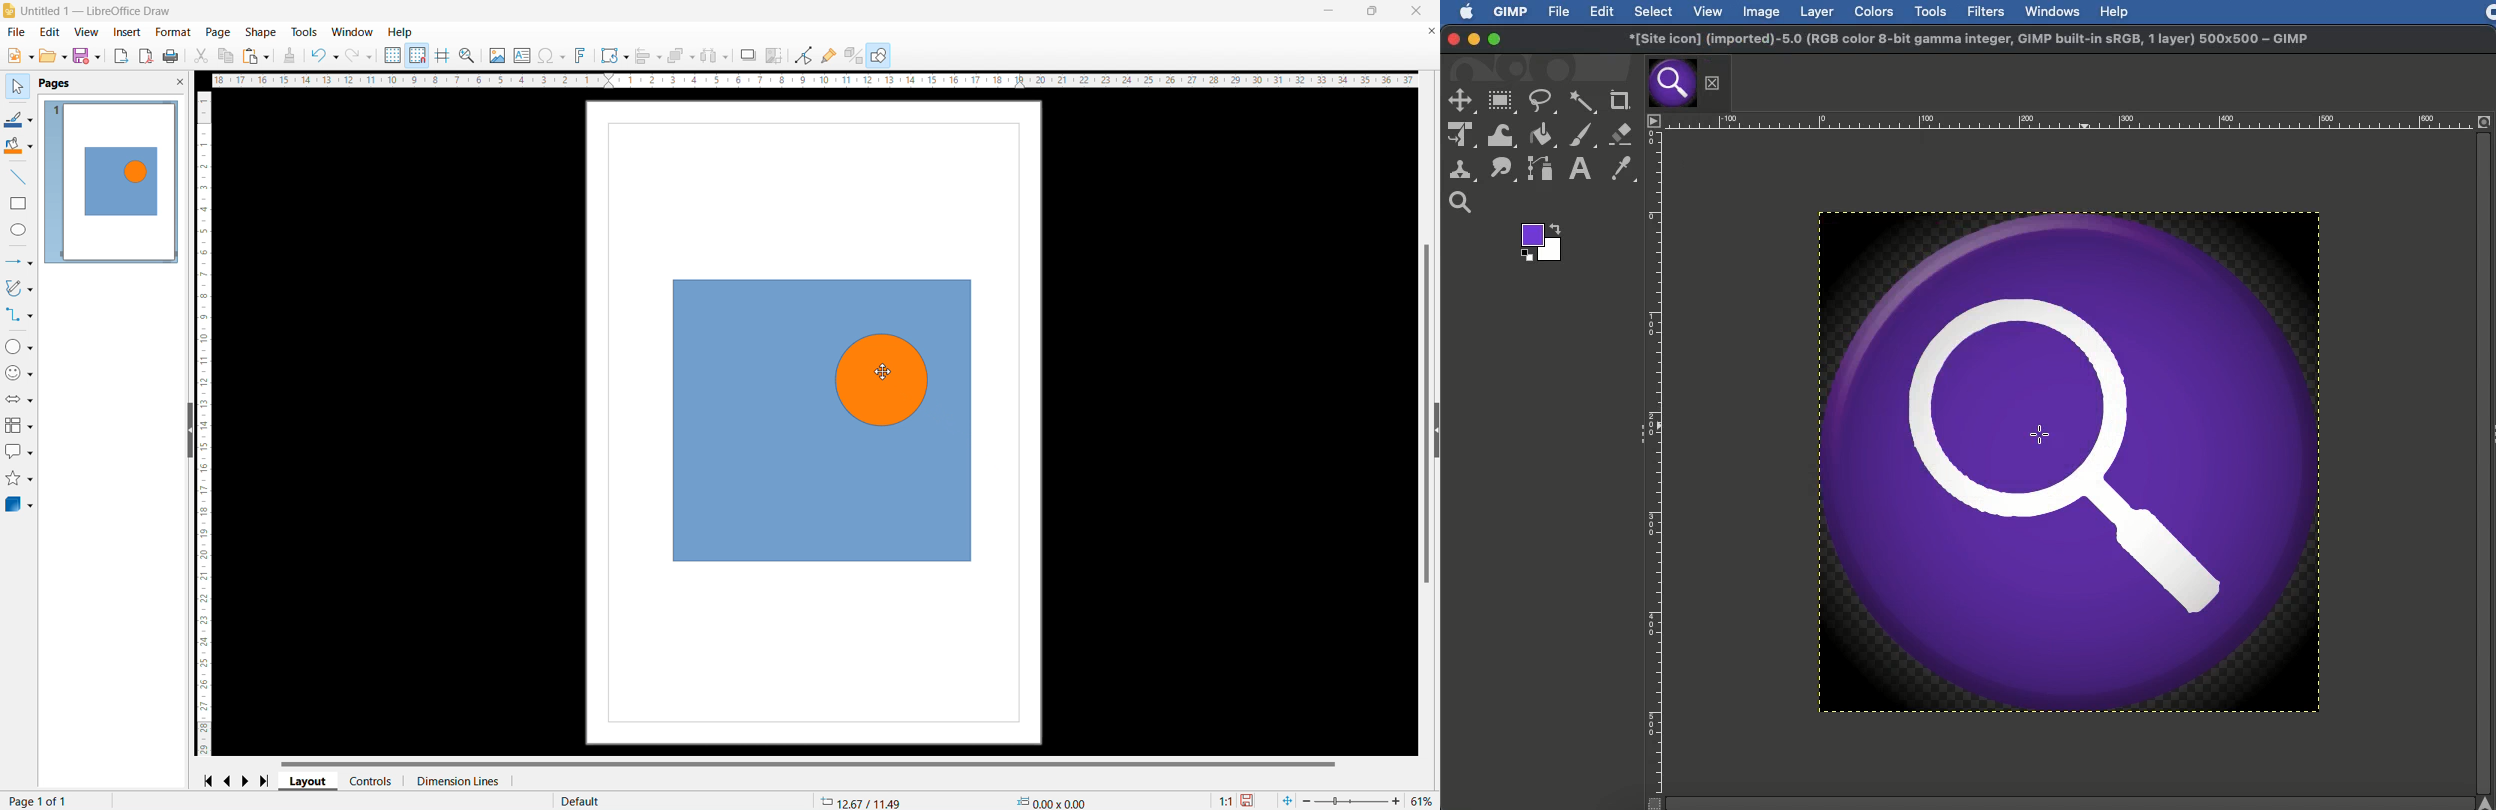 This screenshot has height=812, width=2520. What do you see at coordinates (2115, 12) in the screenshot?
I see `Help` at bounding box center [2115, 12].